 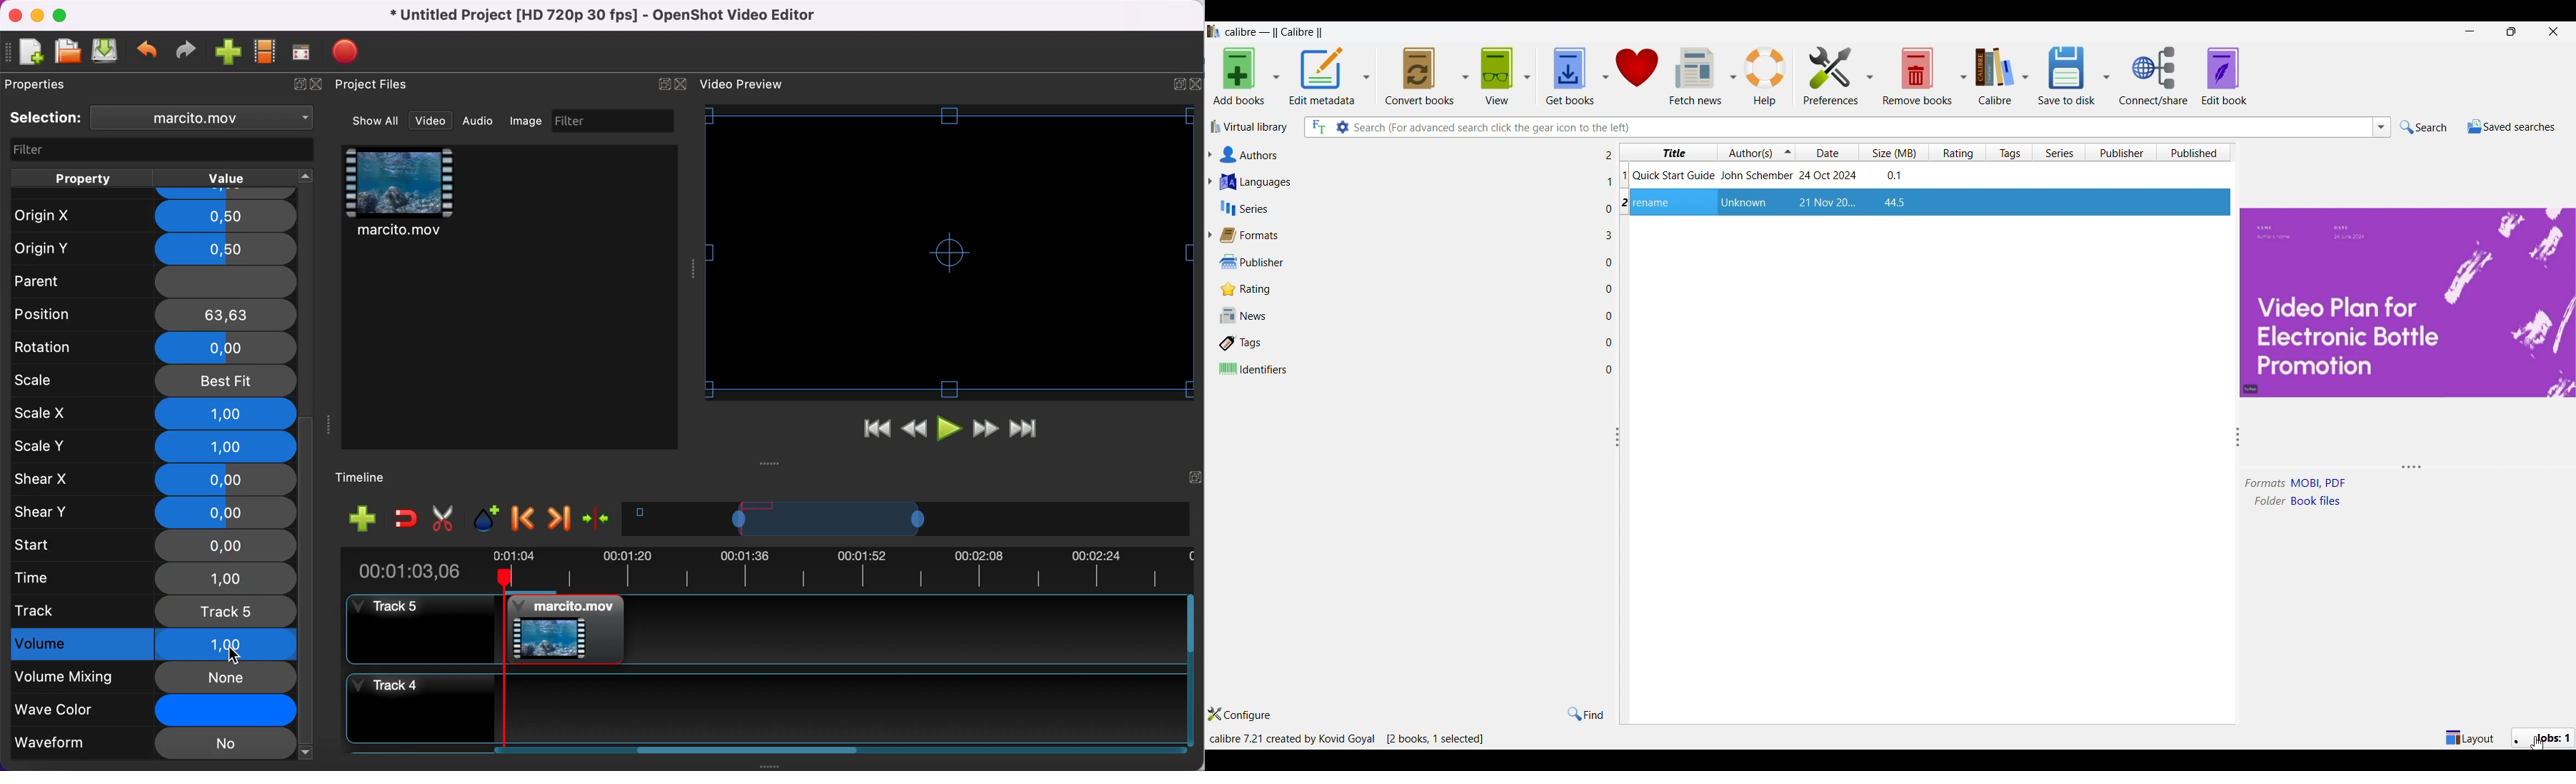 What do you see at coordinates (302, 52) in the screenshot?
I see `fullscreen` at bounding box center [302, 52].